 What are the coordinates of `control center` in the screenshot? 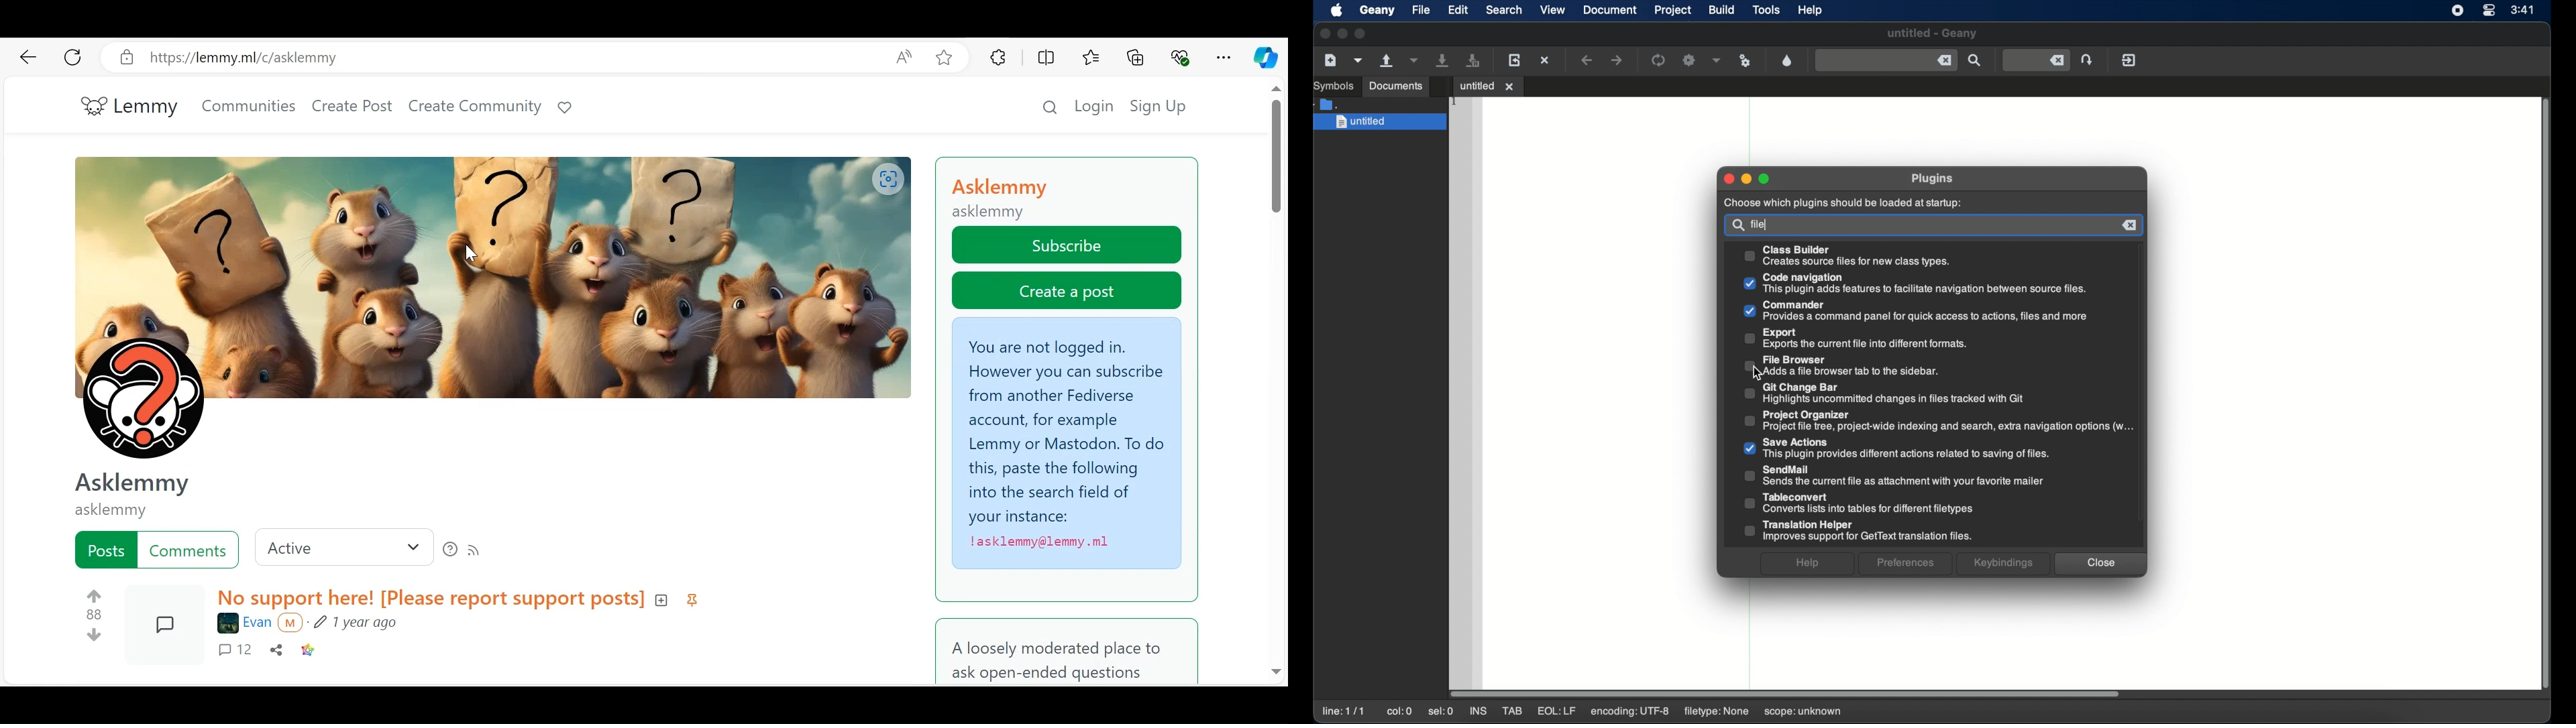 It's located at (2490, 11).